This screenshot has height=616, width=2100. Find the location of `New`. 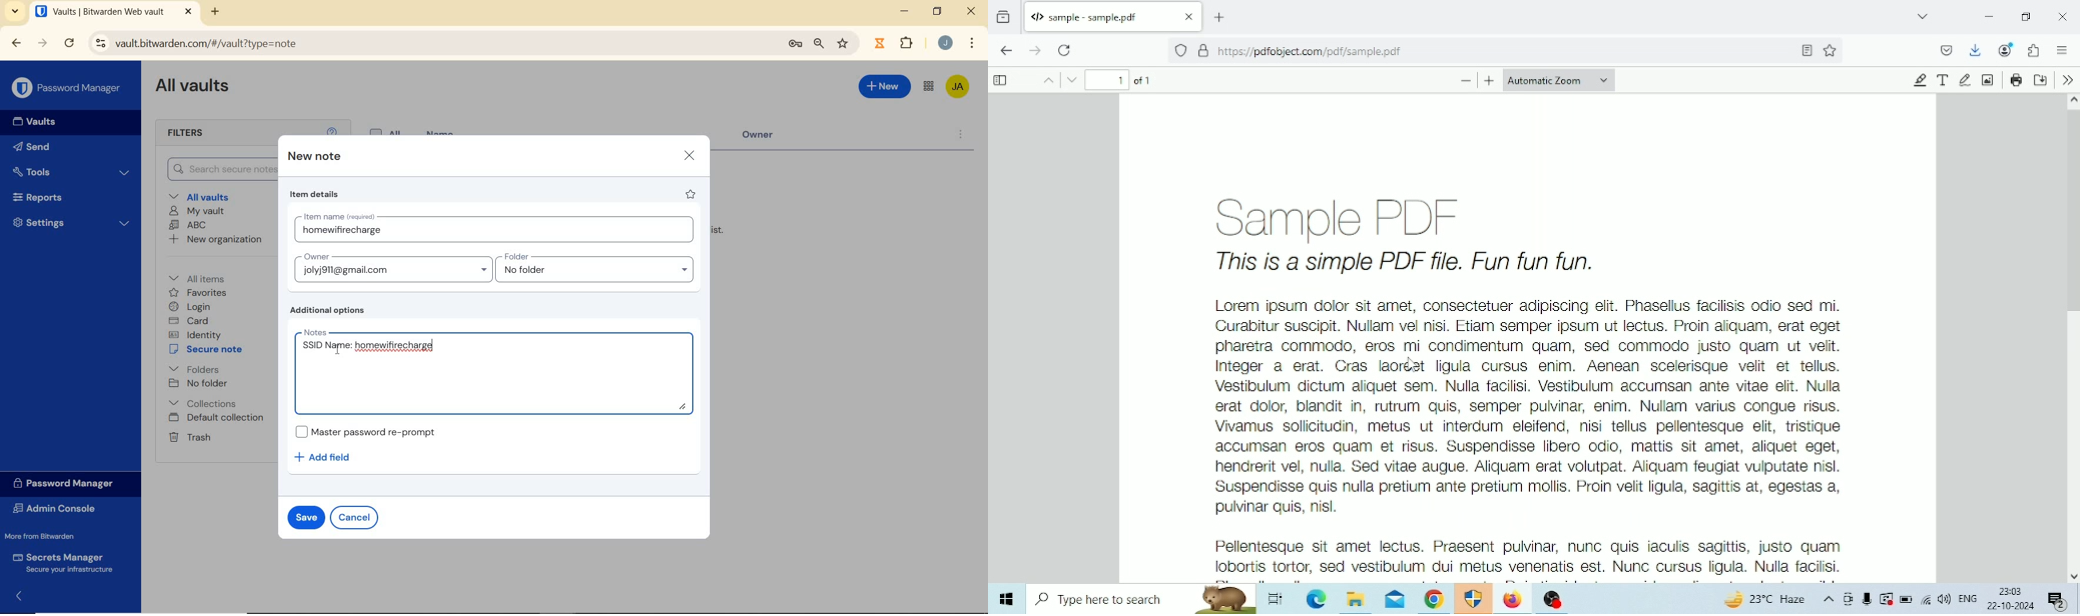

New is located at coordinates (885, 89).